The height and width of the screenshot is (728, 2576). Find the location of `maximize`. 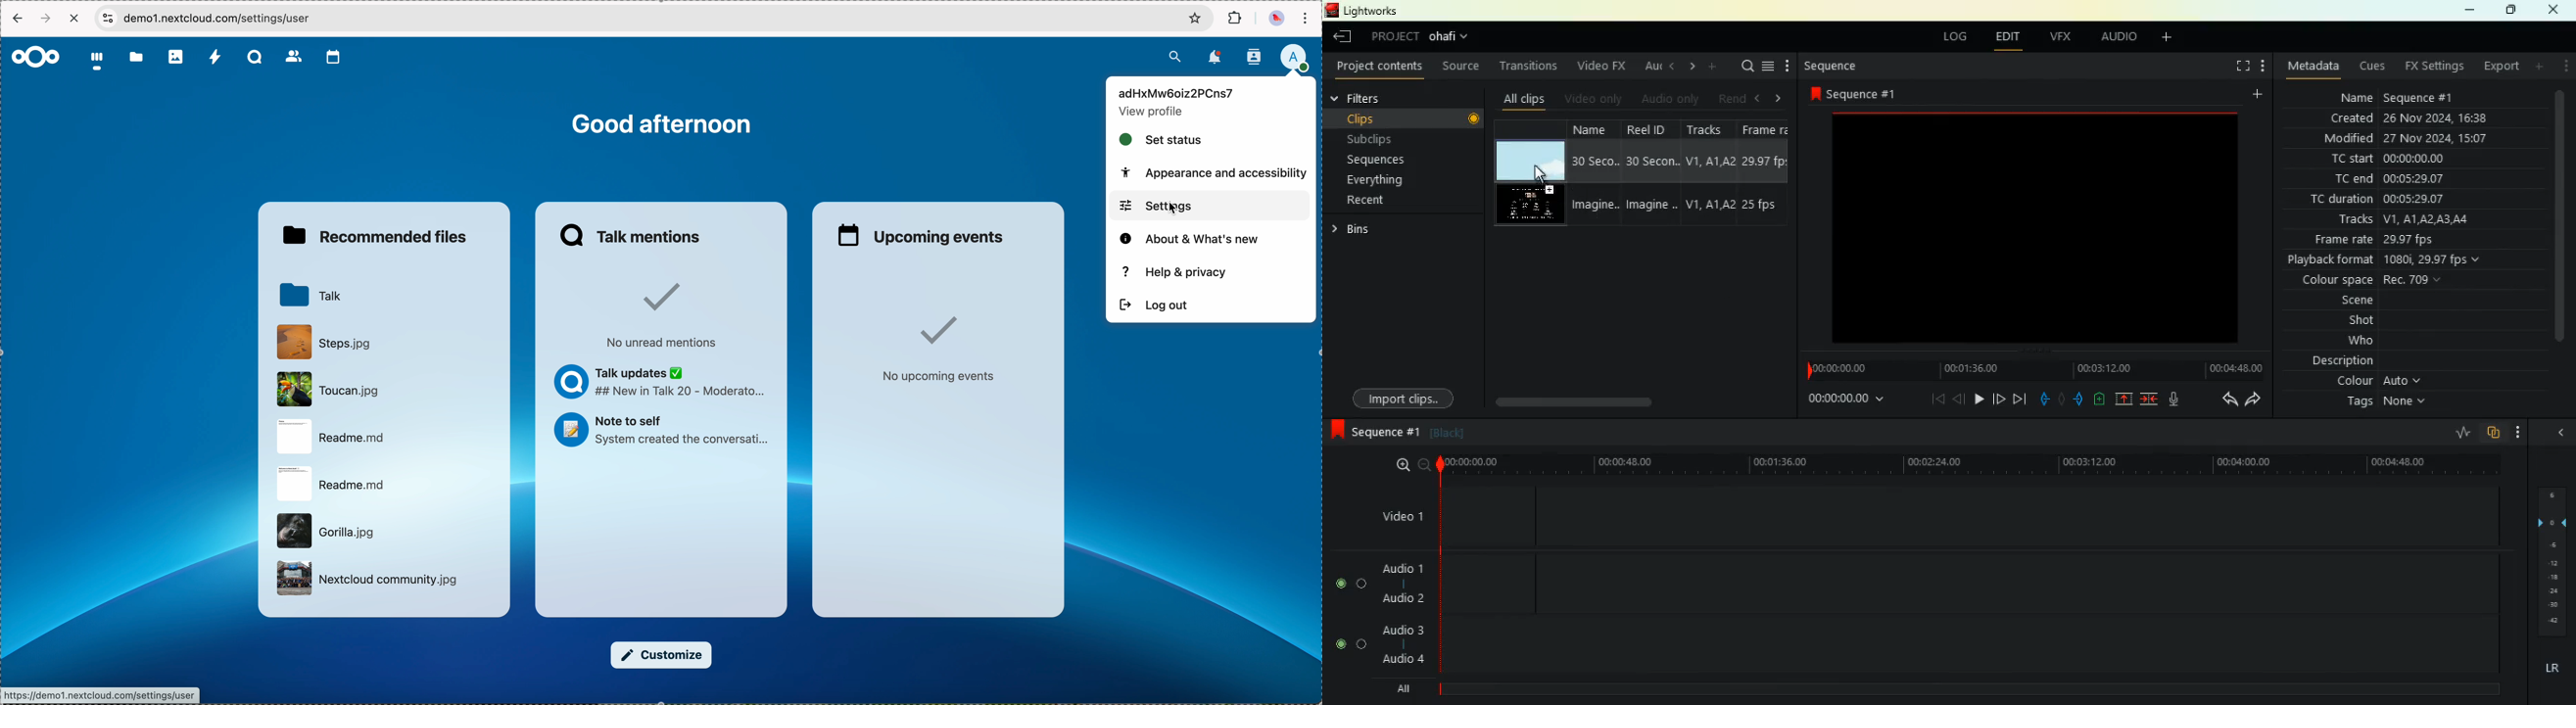

maximize is located at coordinates (2512, 11).